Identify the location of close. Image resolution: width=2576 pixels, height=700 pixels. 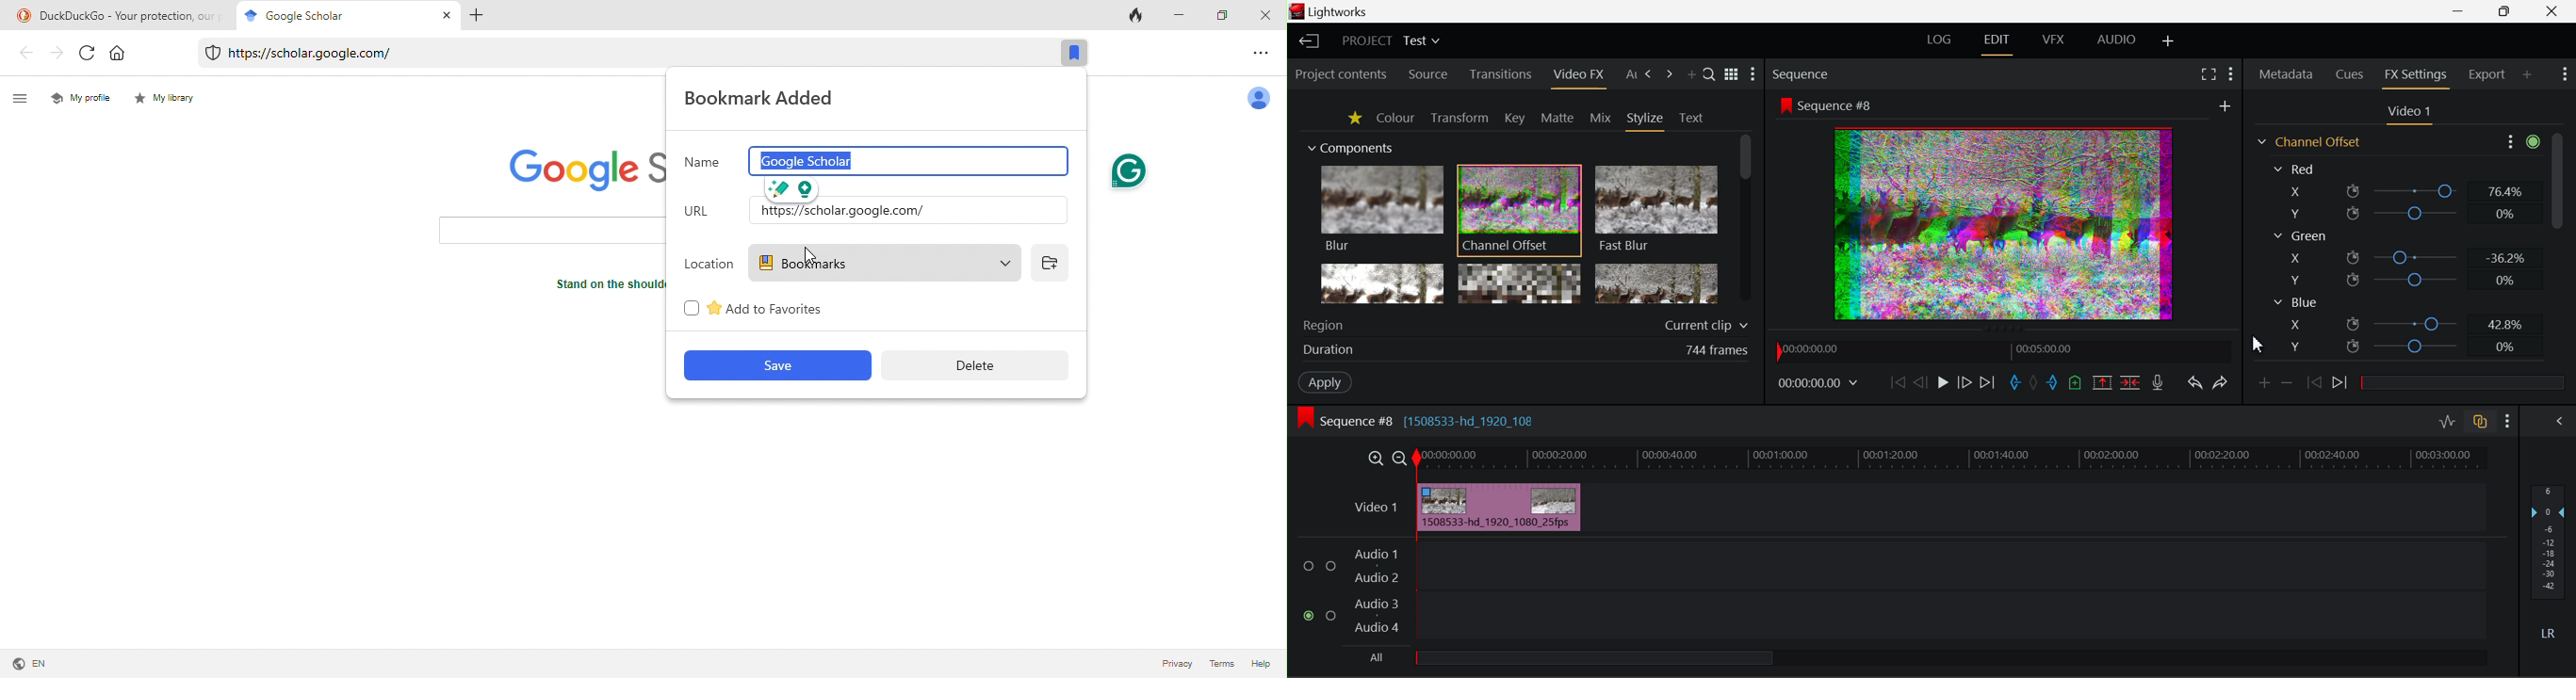
(446, 17).